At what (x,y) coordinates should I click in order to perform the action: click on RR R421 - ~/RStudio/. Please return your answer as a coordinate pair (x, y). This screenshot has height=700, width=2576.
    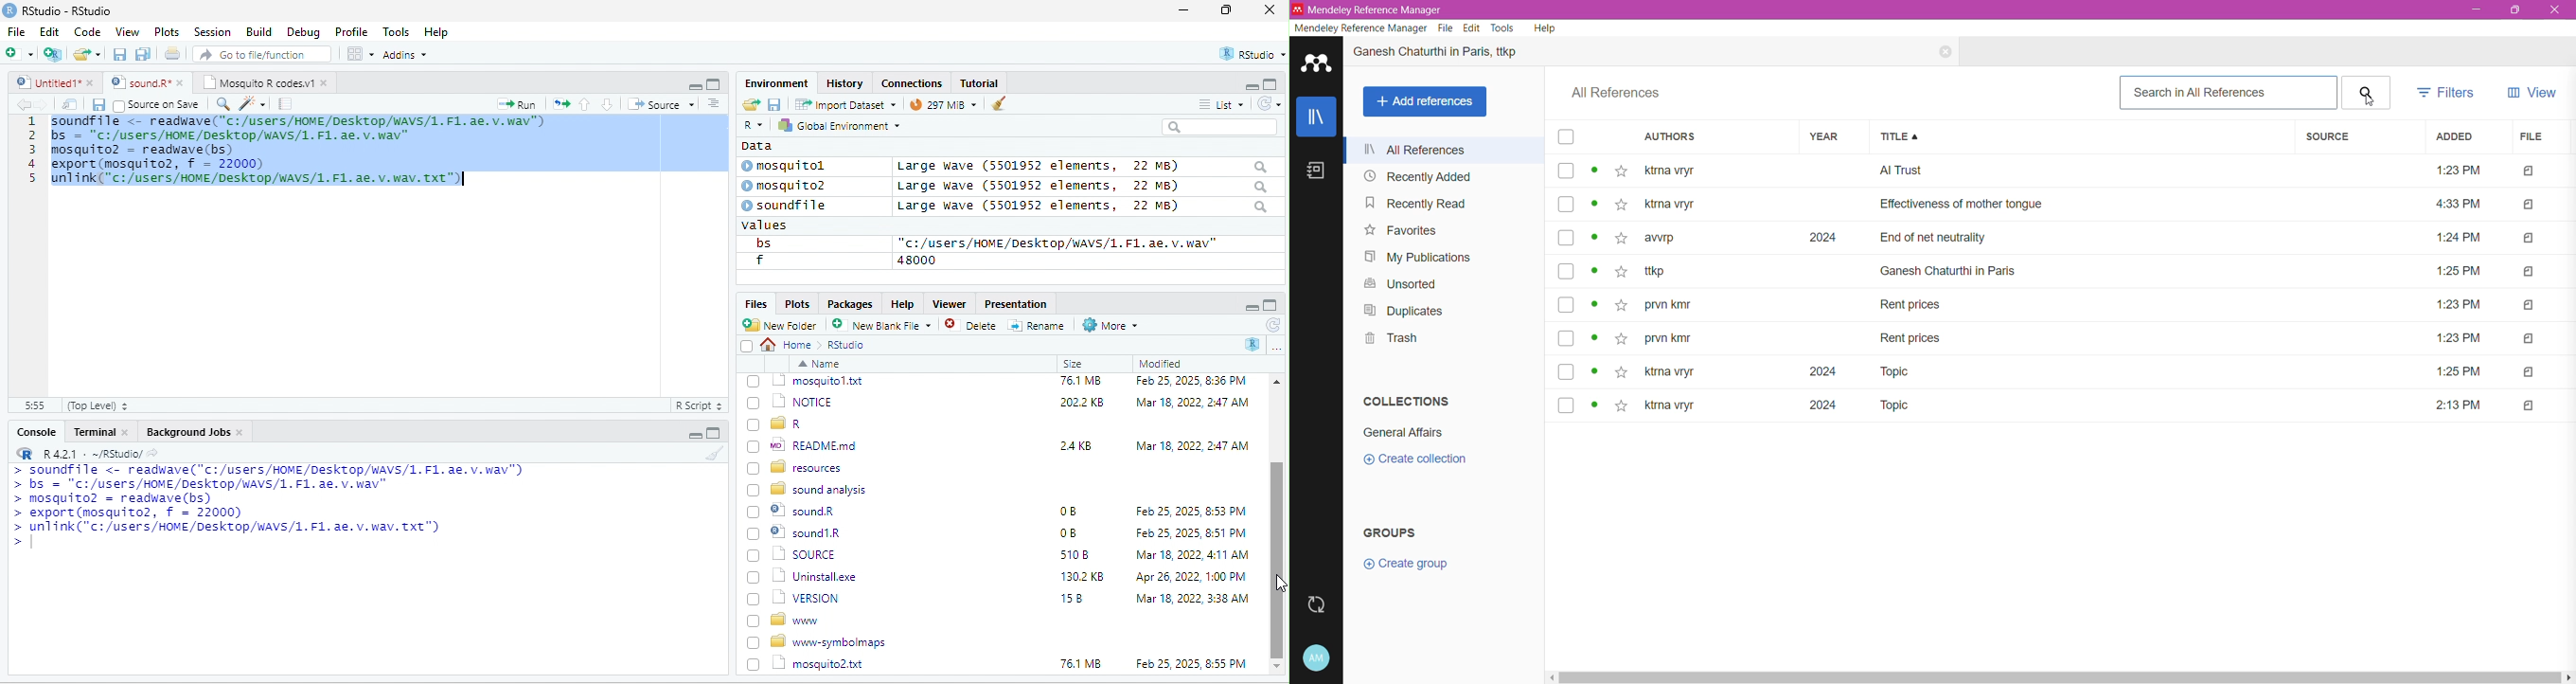
    Looking at the image, I should click on (82, 455).